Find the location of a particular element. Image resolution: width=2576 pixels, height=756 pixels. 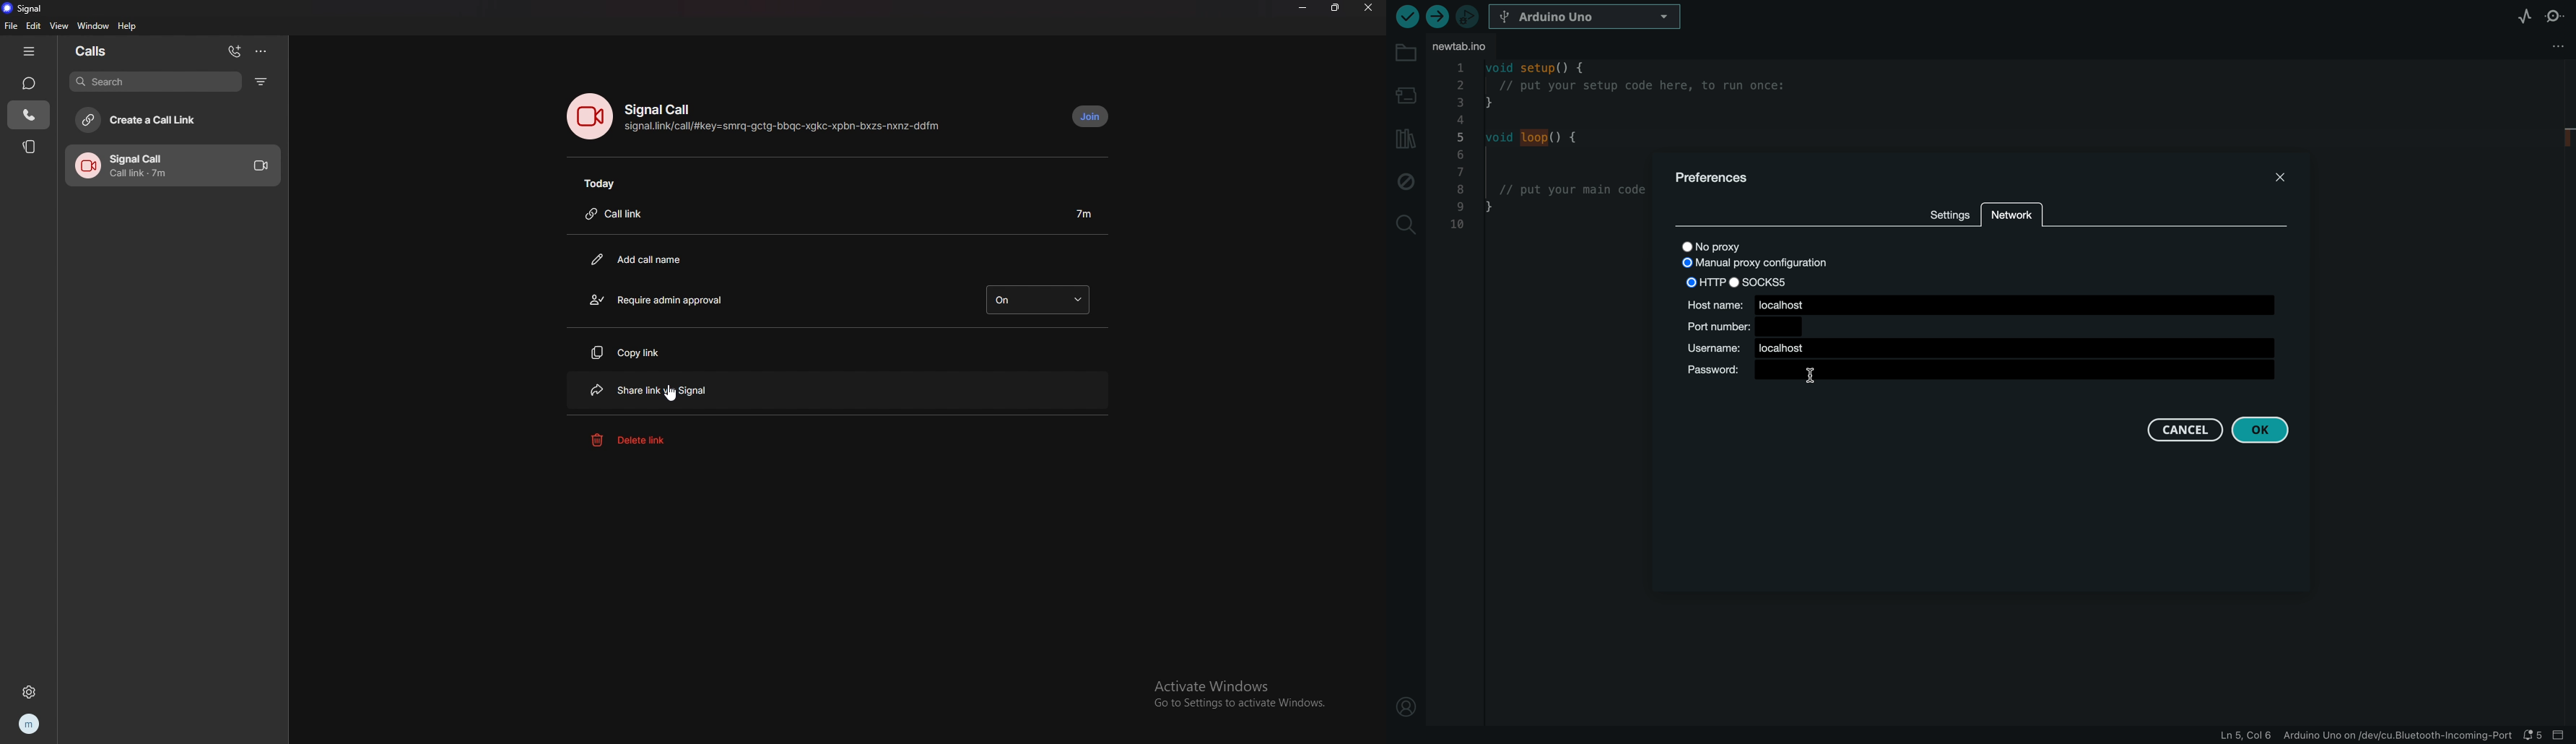

options is located at coordinates (263, 51).